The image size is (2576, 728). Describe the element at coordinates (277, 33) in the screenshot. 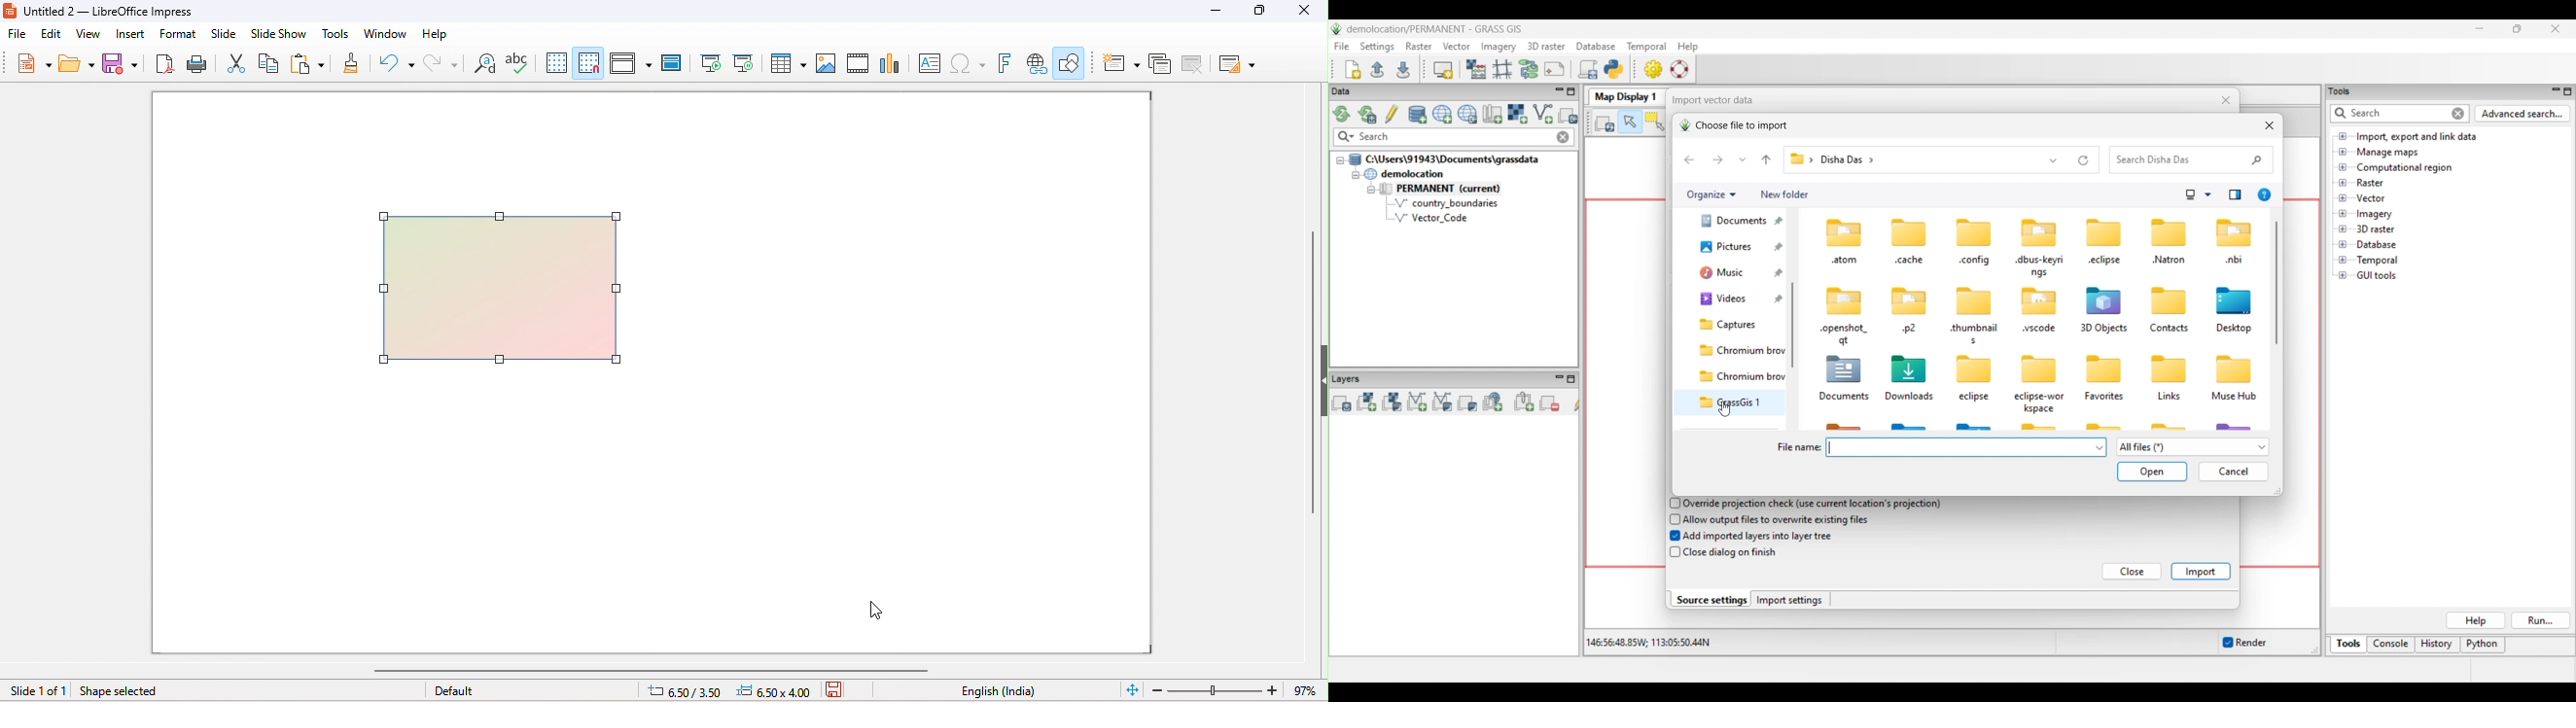

I see `slide show` at that location.